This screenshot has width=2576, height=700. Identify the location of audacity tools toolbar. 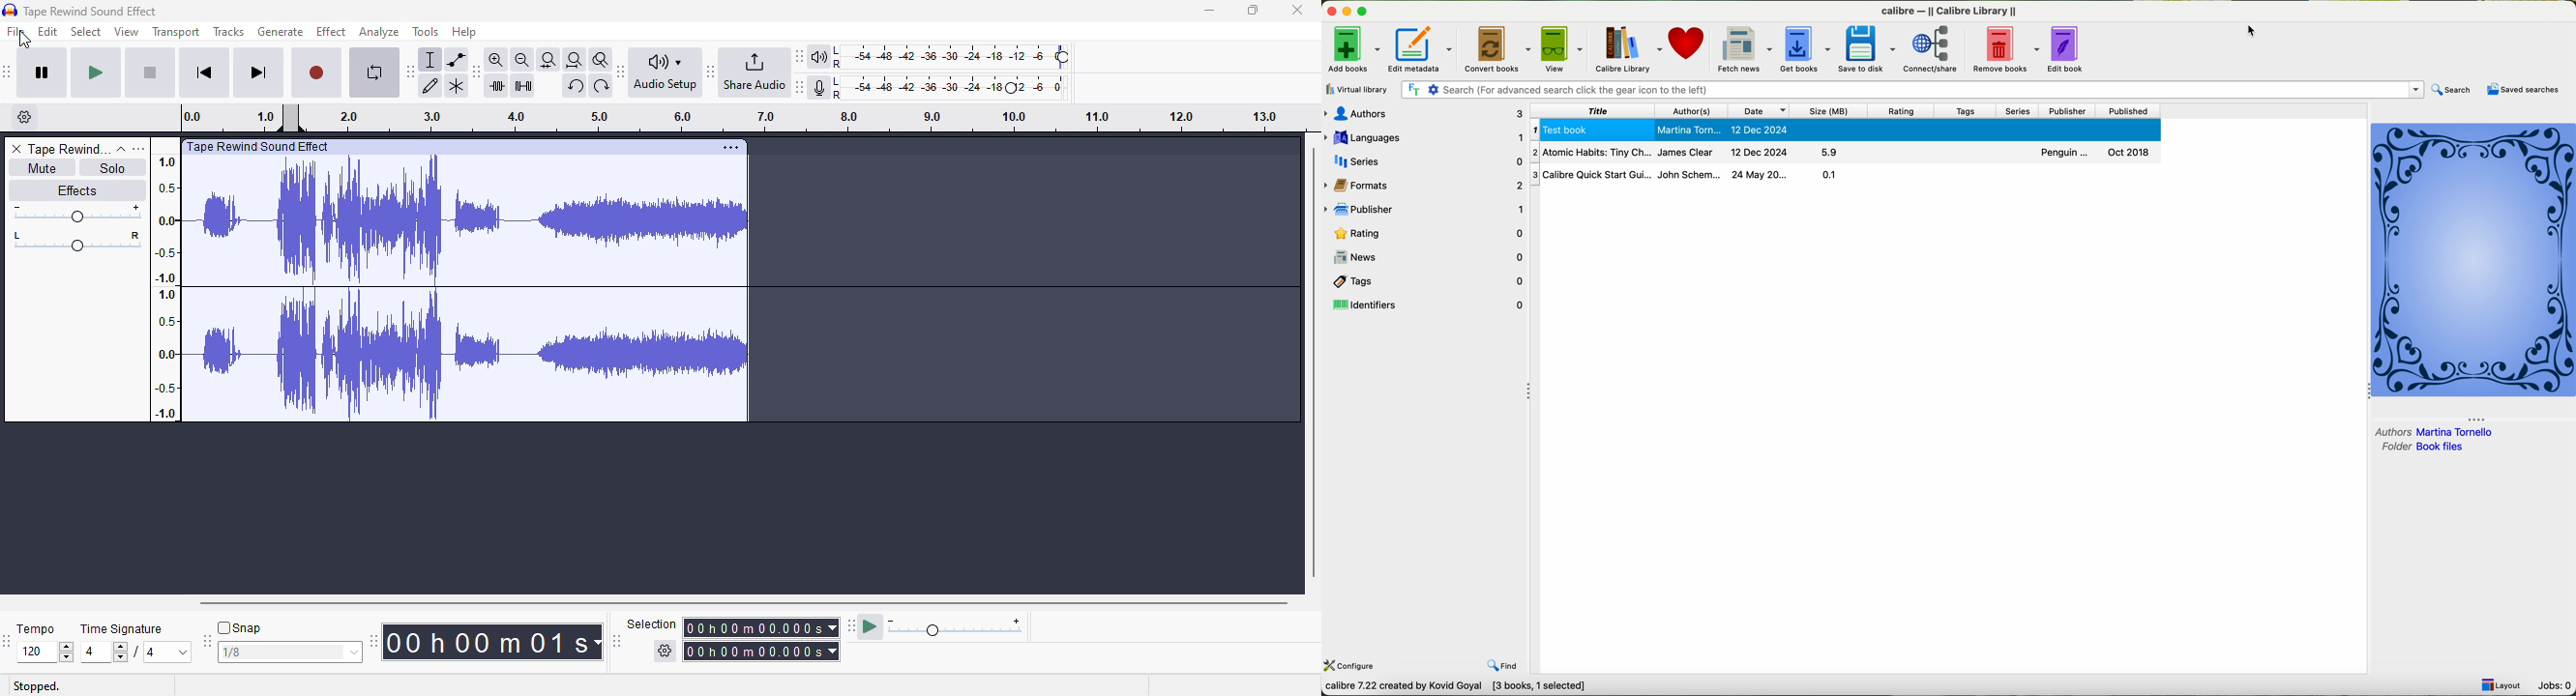
(411, 72).